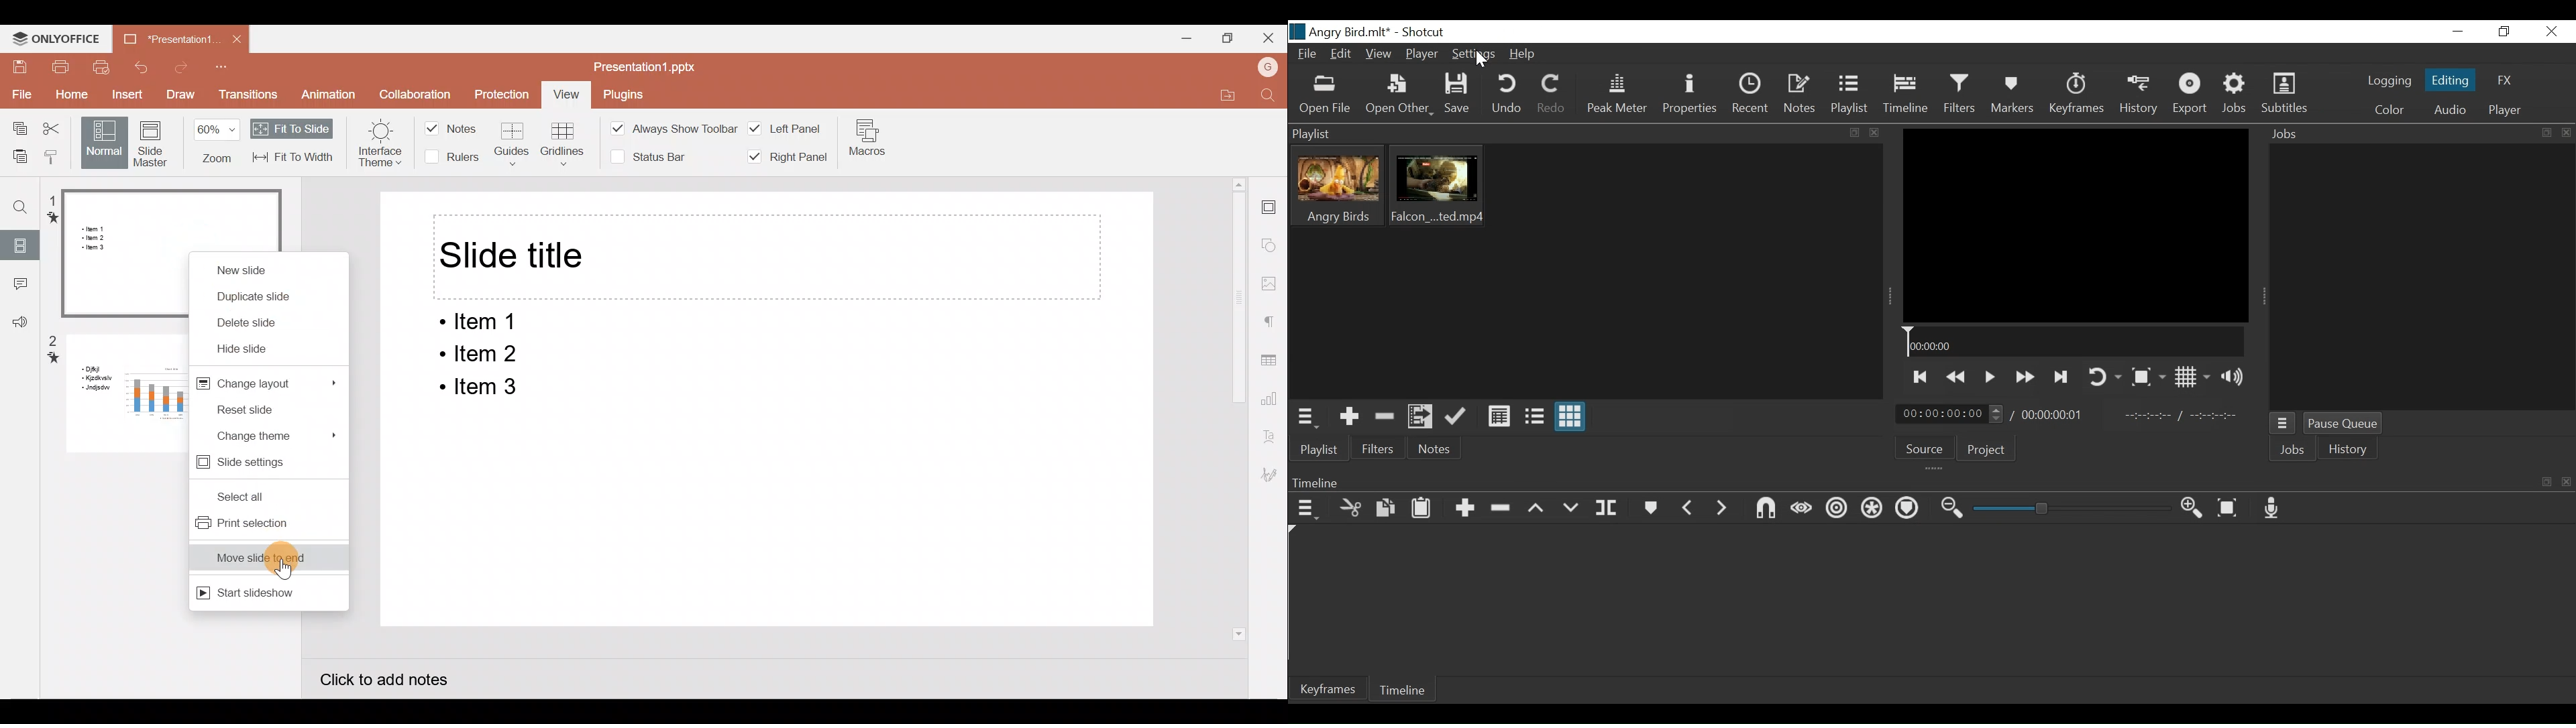 The width and height of the screenshot is (2576, 728). I want to click on Settings, so click(1474, 56).